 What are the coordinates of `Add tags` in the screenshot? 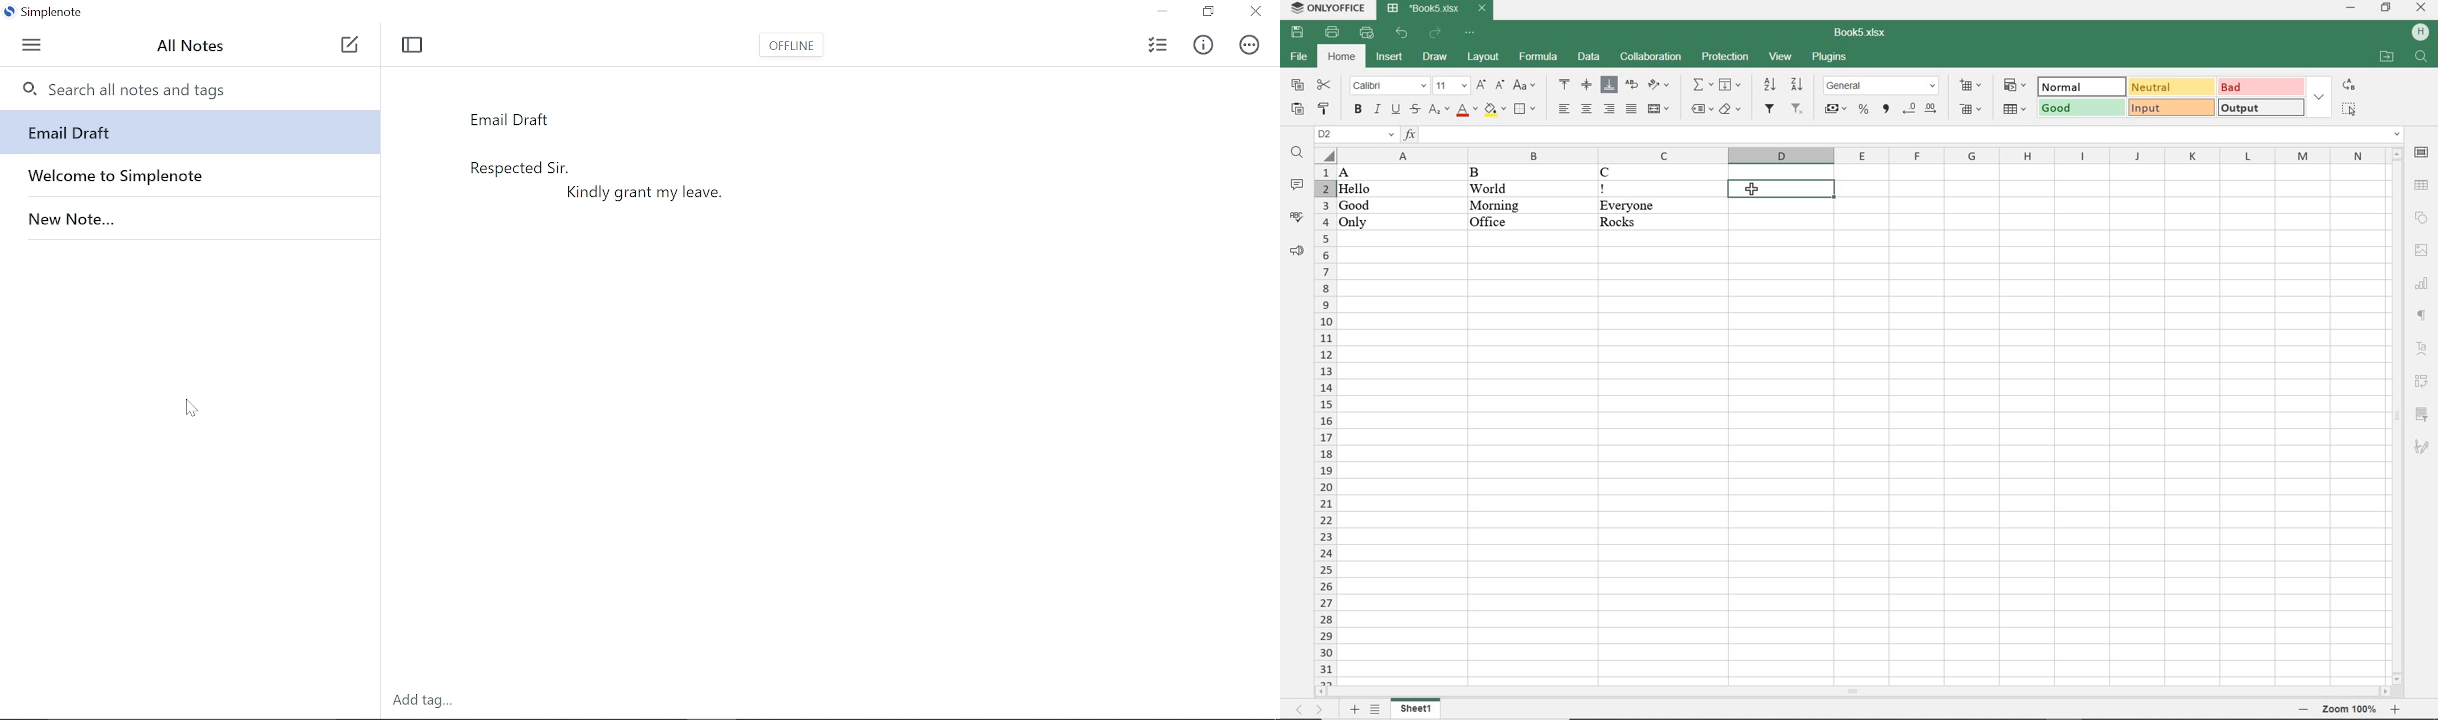 It's located at (418, 703).